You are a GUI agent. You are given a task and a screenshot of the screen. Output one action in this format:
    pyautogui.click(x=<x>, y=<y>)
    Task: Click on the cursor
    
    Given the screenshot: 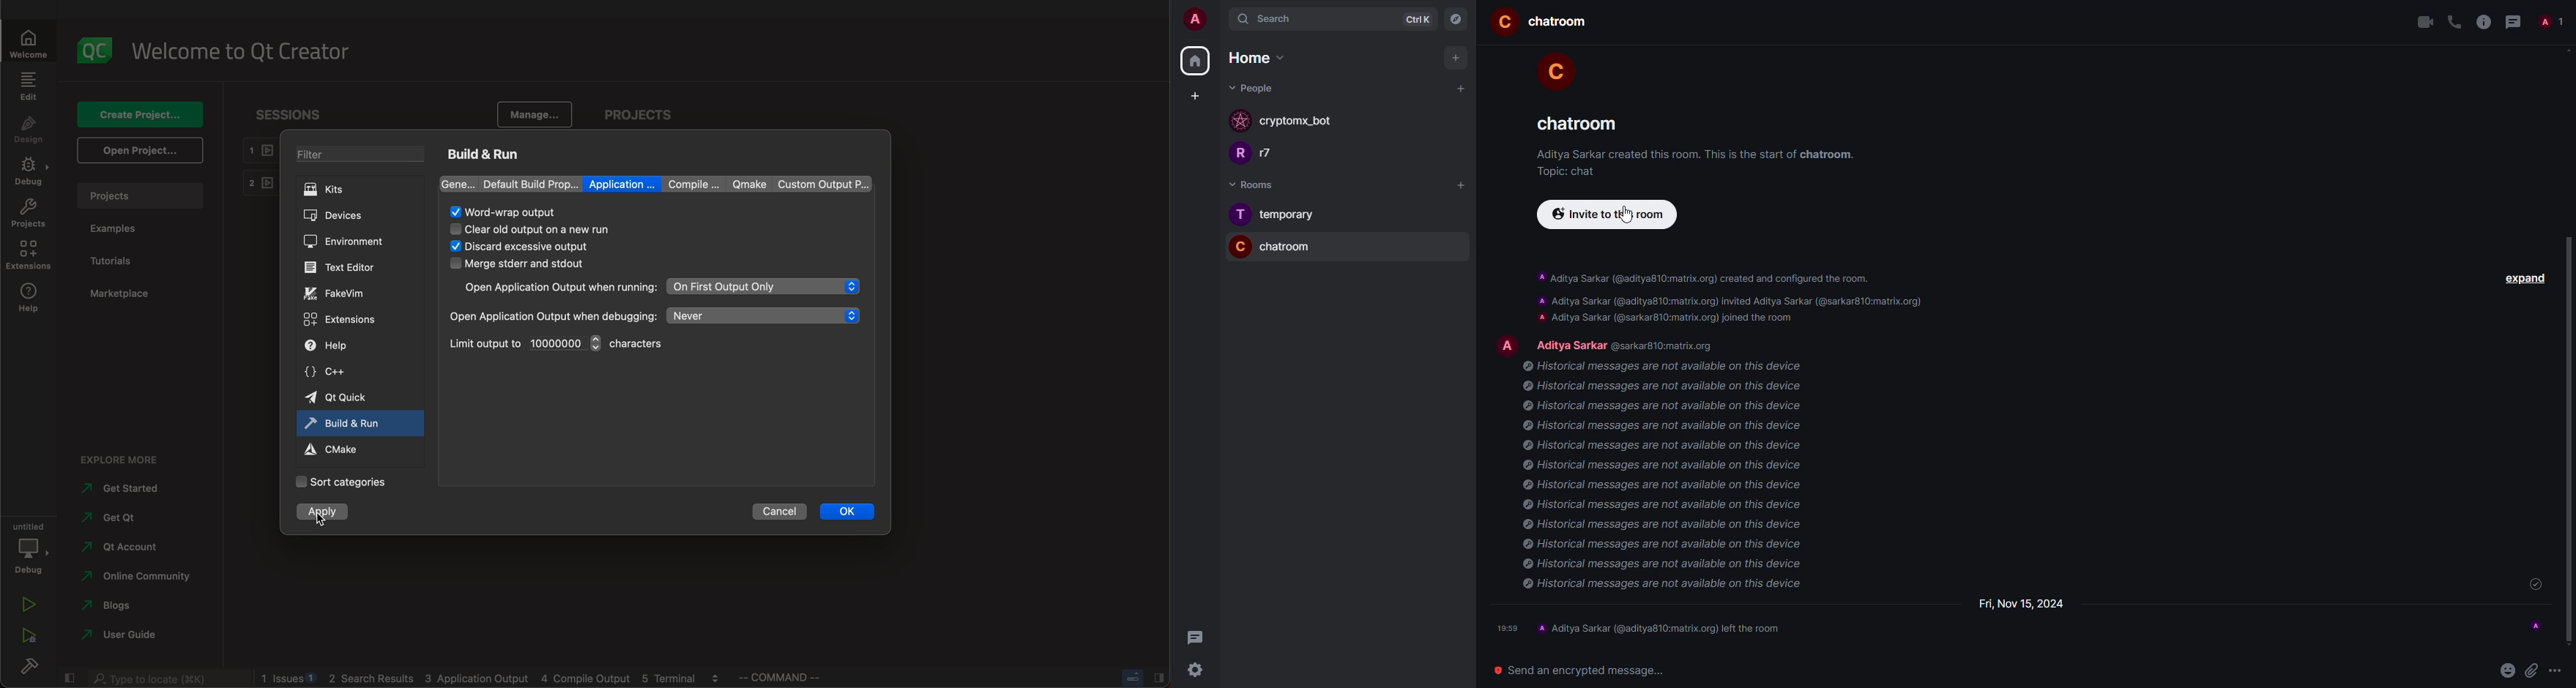 What is the action you would take?
    pyautogui.click(x=321, y=517)
    